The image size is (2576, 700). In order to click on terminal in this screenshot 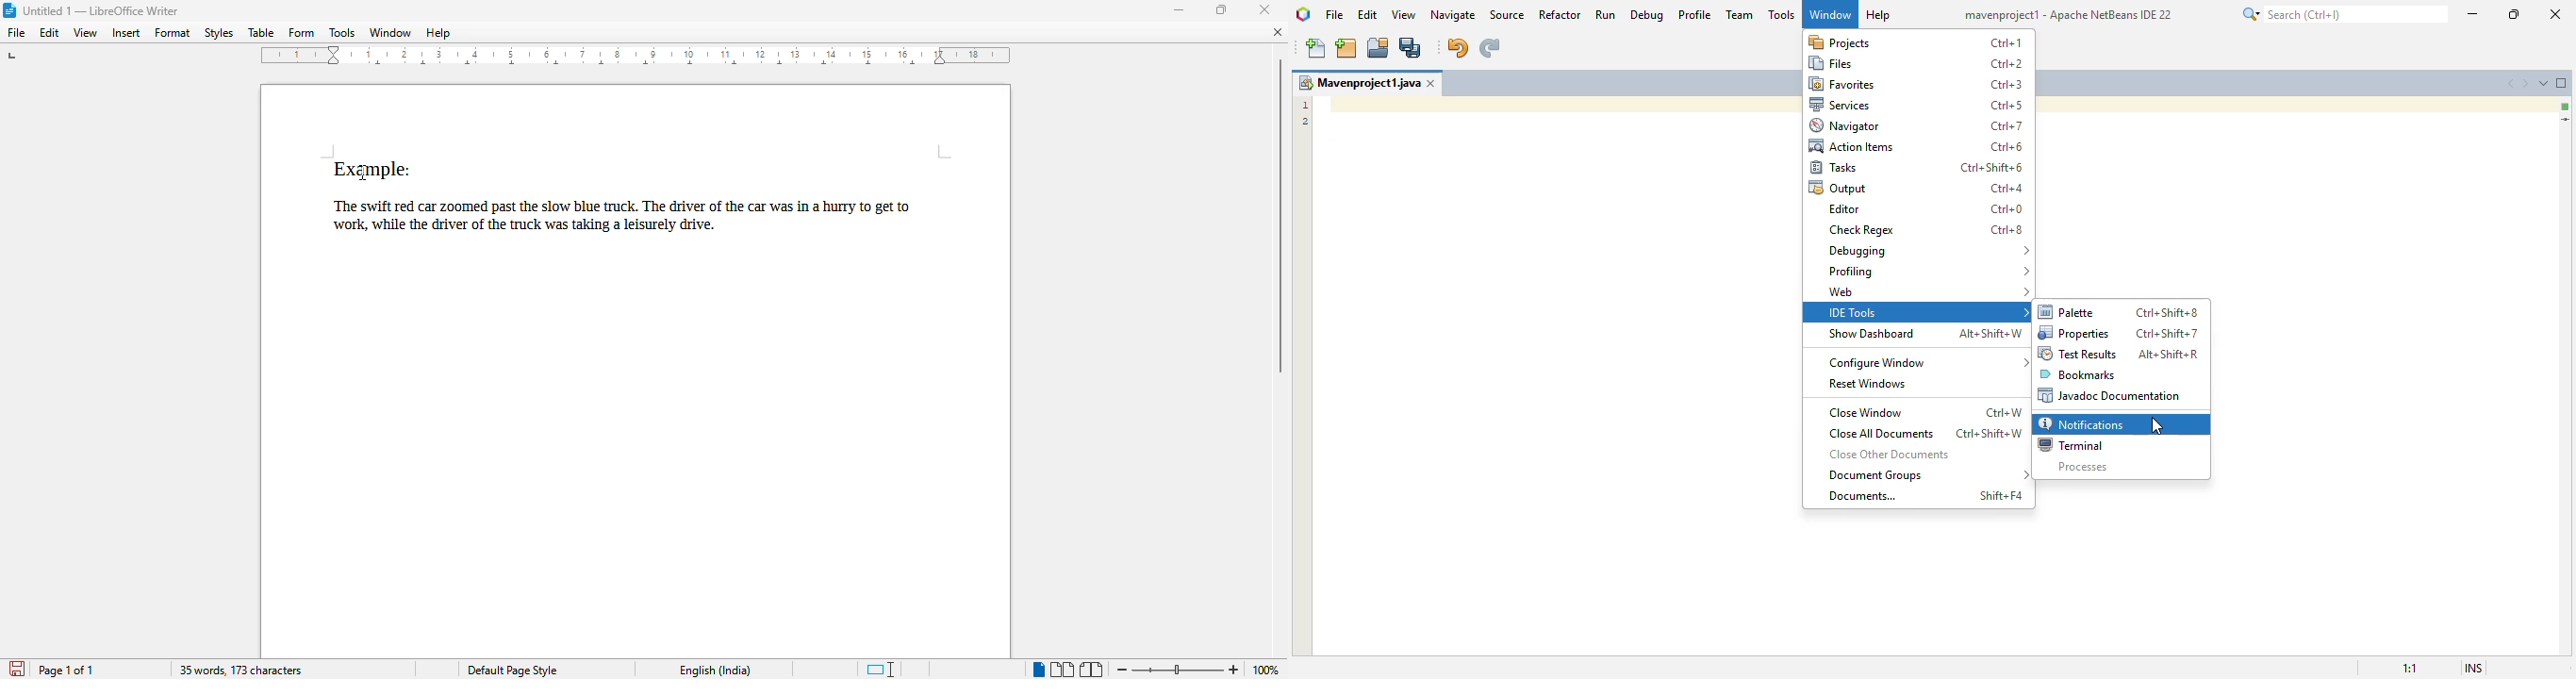, I will do `click(2069, 445)`.